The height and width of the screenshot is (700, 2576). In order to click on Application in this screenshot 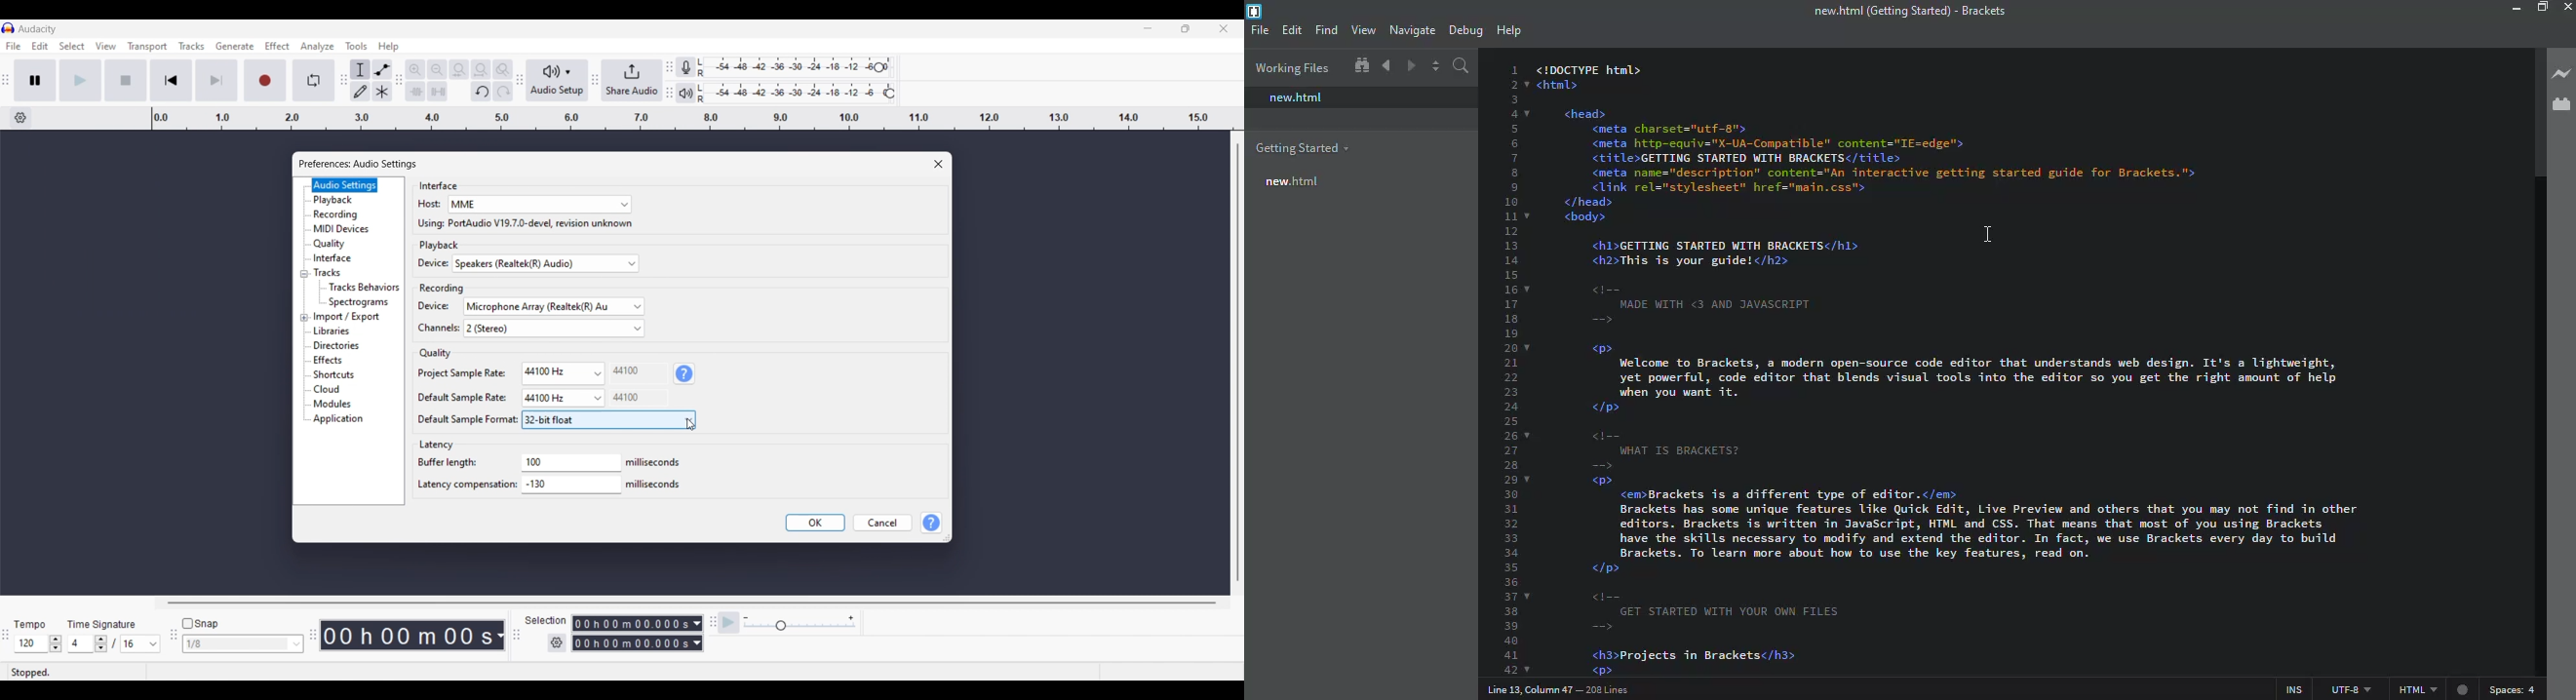, I will do `click(342, 419)`.